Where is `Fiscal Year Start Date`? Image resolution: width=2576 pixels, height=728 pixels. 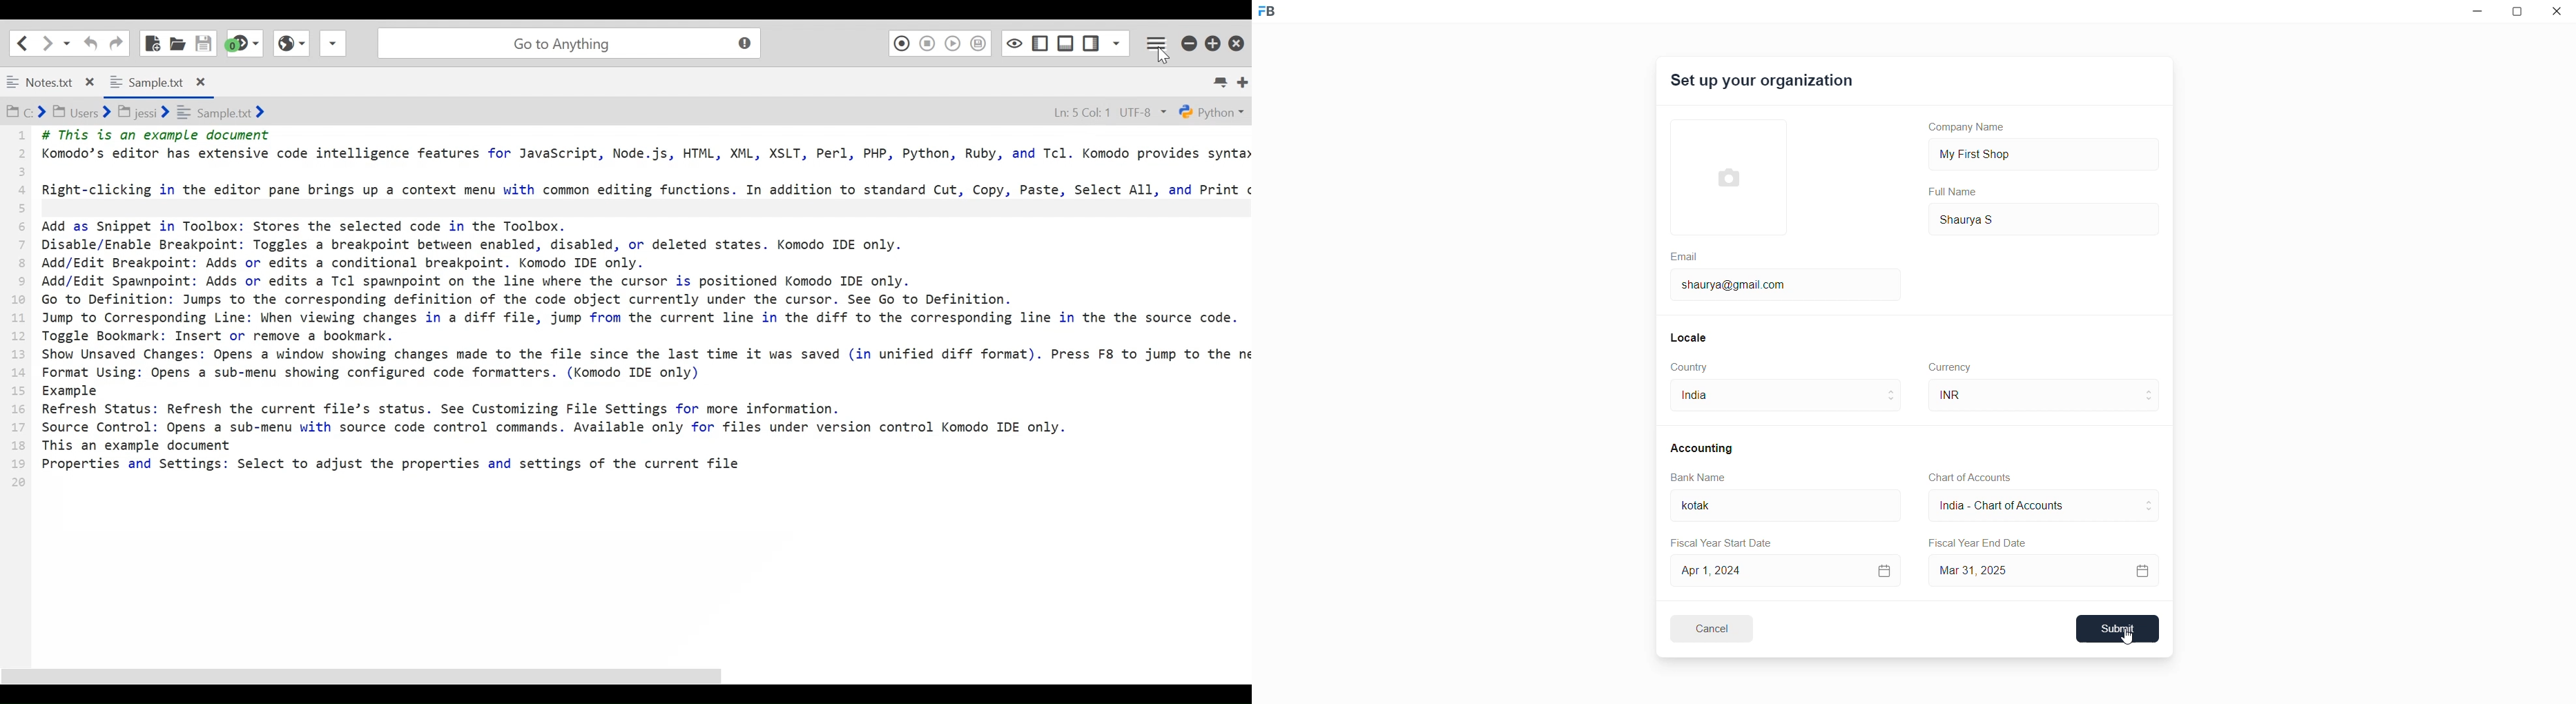
Fiscal Year Start Date is located at coordinates (1726, 540).